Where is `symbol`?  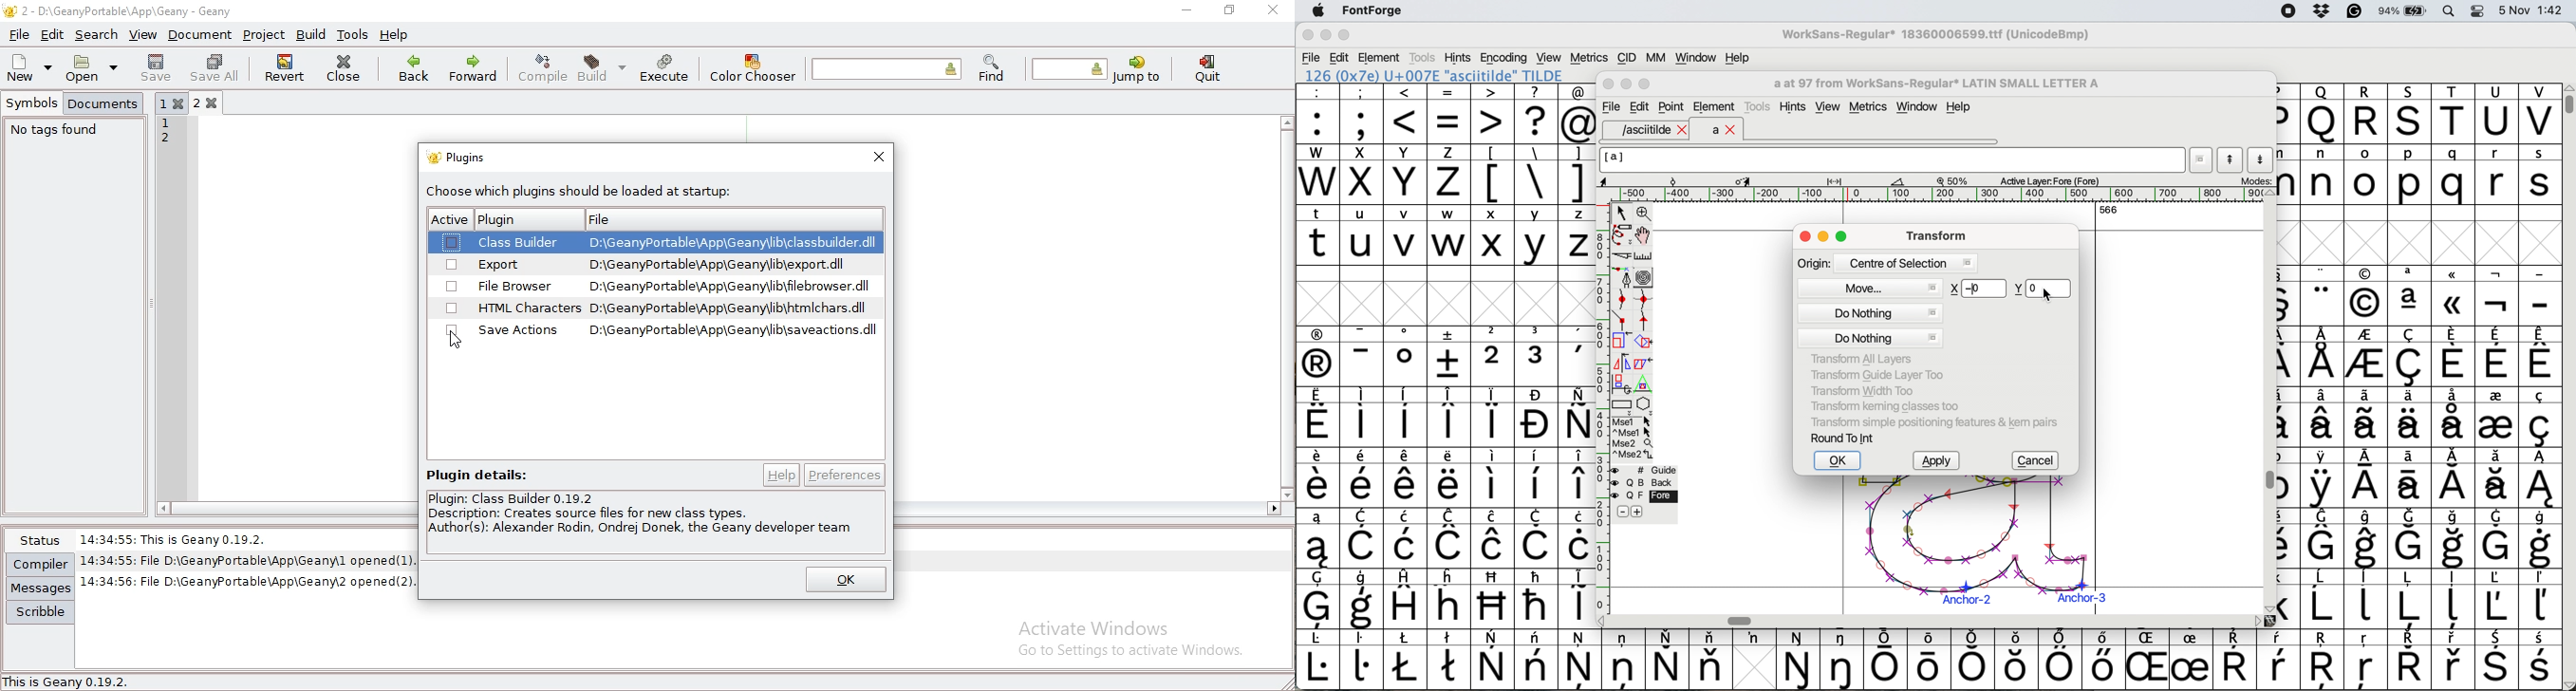
symbol is located at coordinates (1576, 416).